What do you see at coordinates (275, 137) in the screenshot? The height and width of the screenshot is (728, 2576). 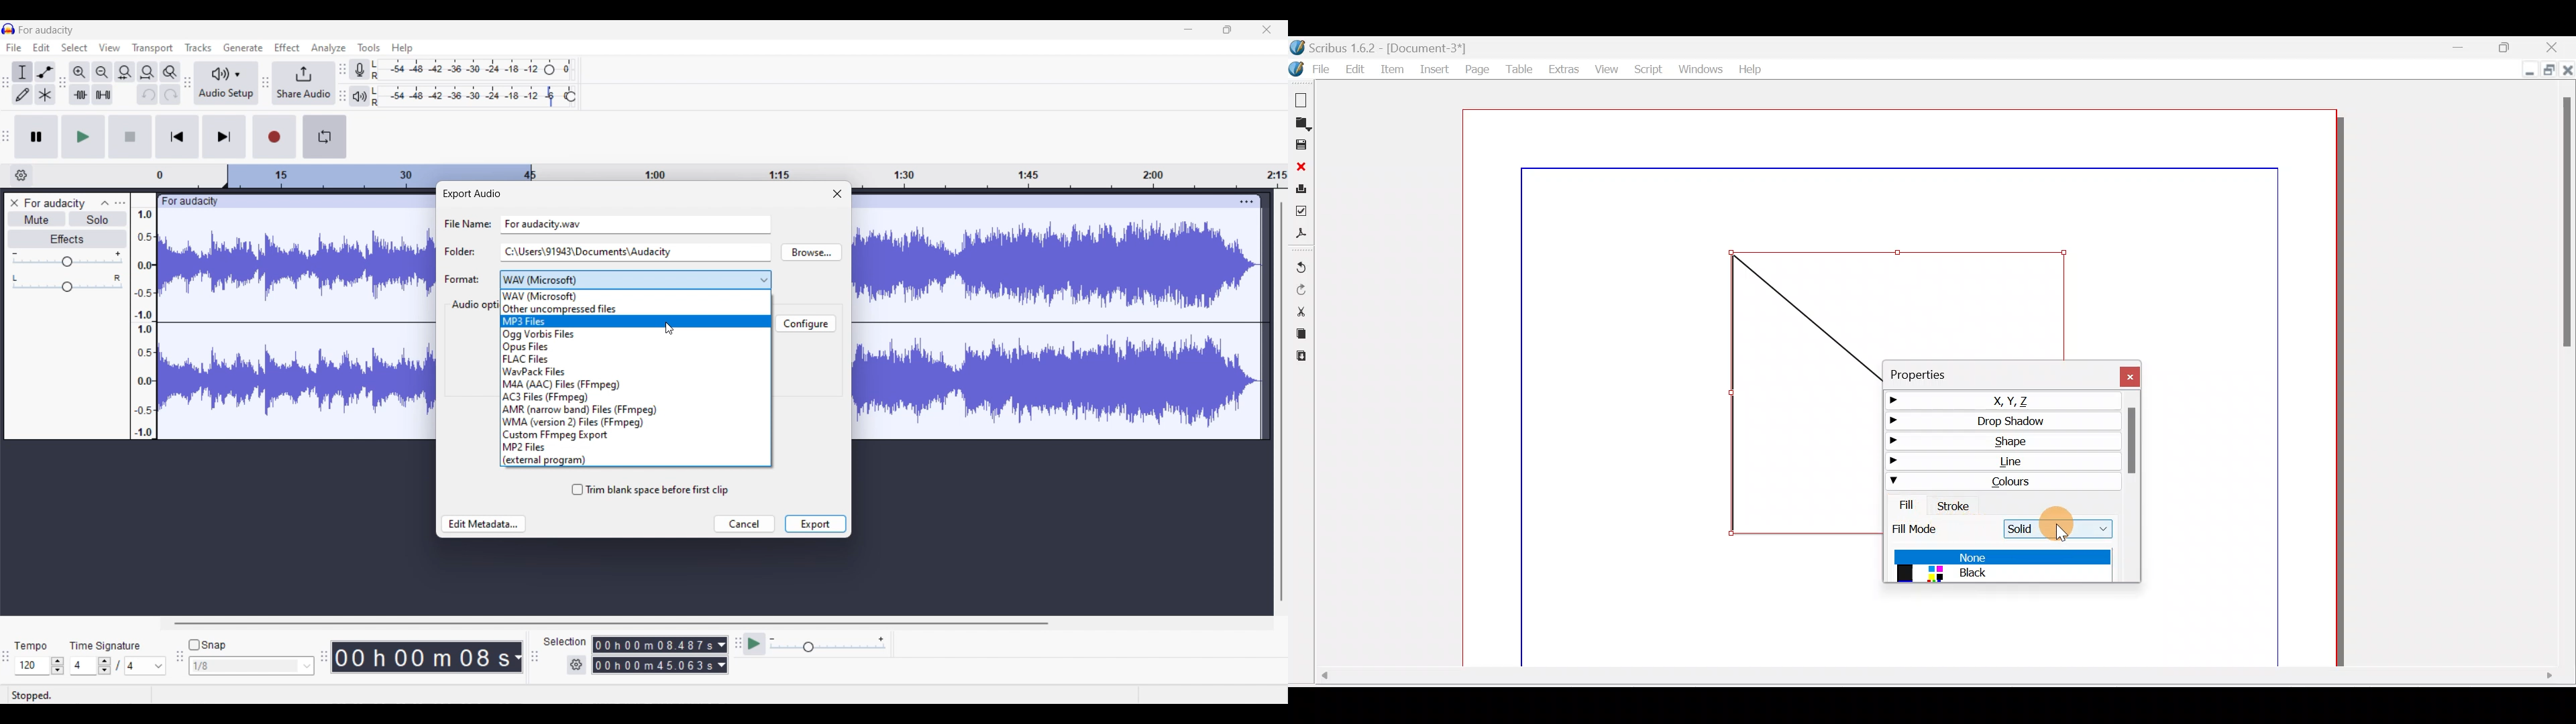 I see `Record/Record new track` at bounding box center [275, 137].